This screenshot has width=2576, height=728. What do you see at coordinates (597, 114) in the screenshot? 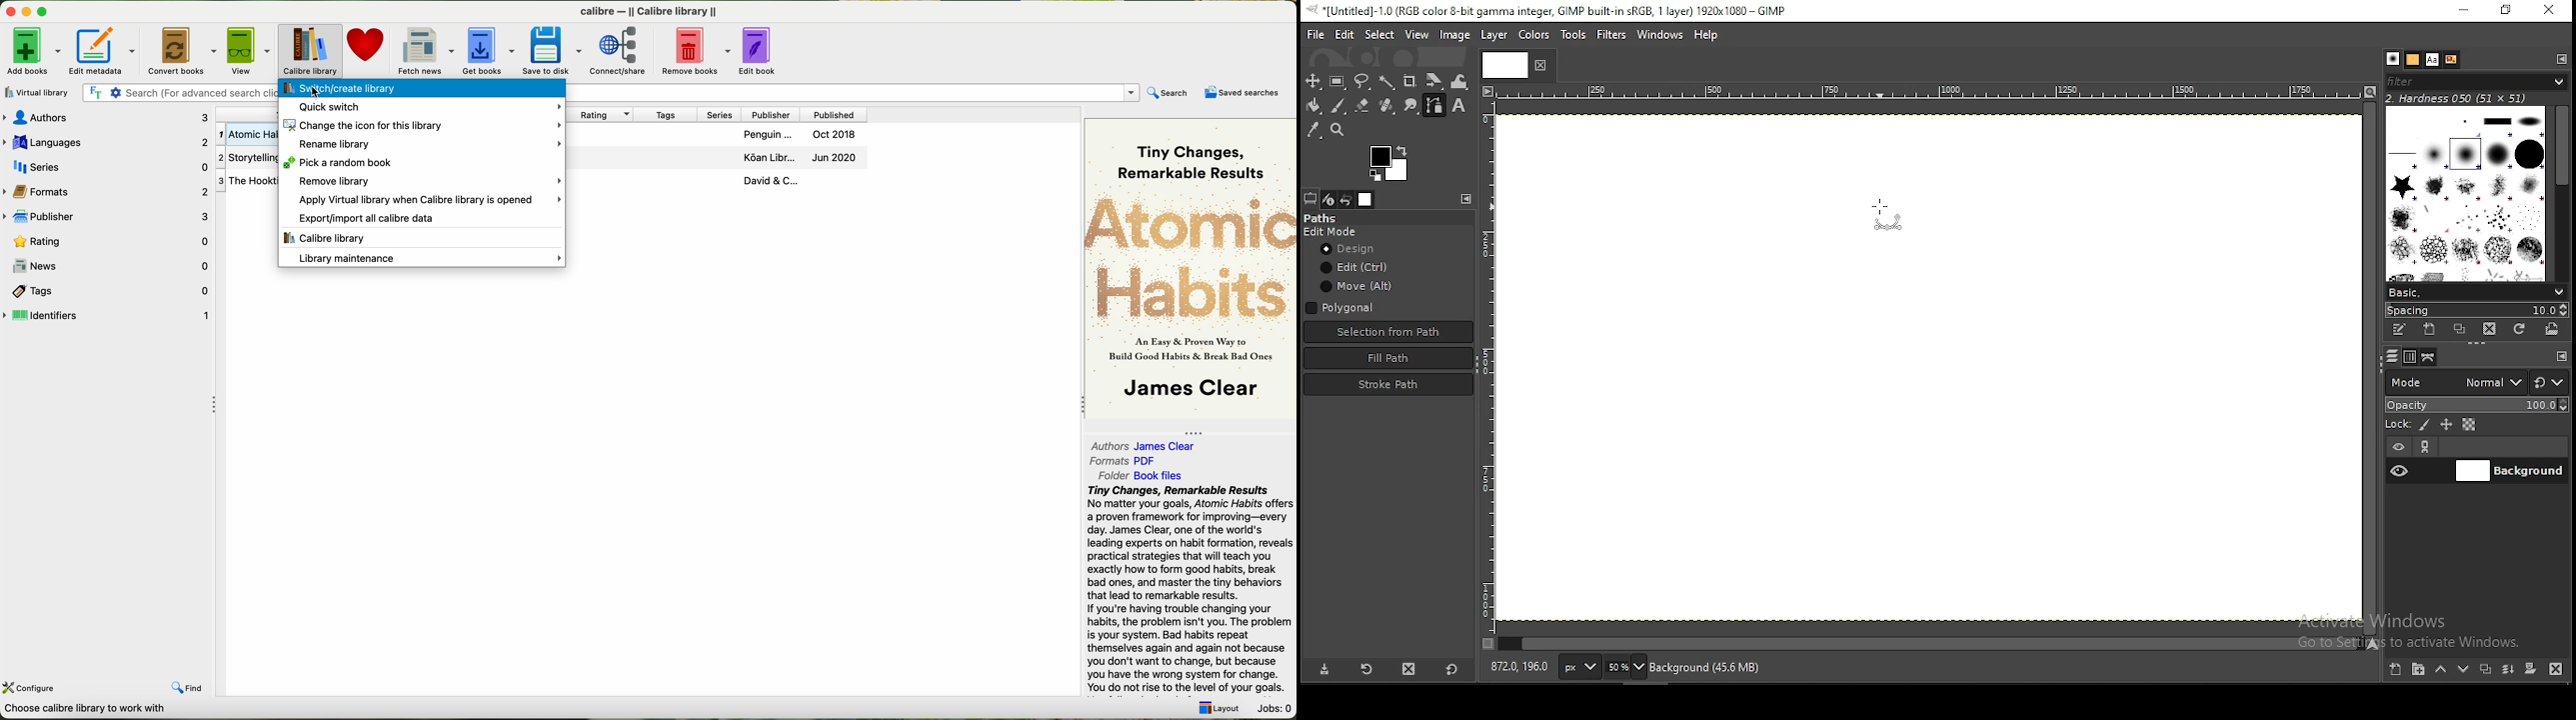
I see `rating` at bounding box center [597, 114].